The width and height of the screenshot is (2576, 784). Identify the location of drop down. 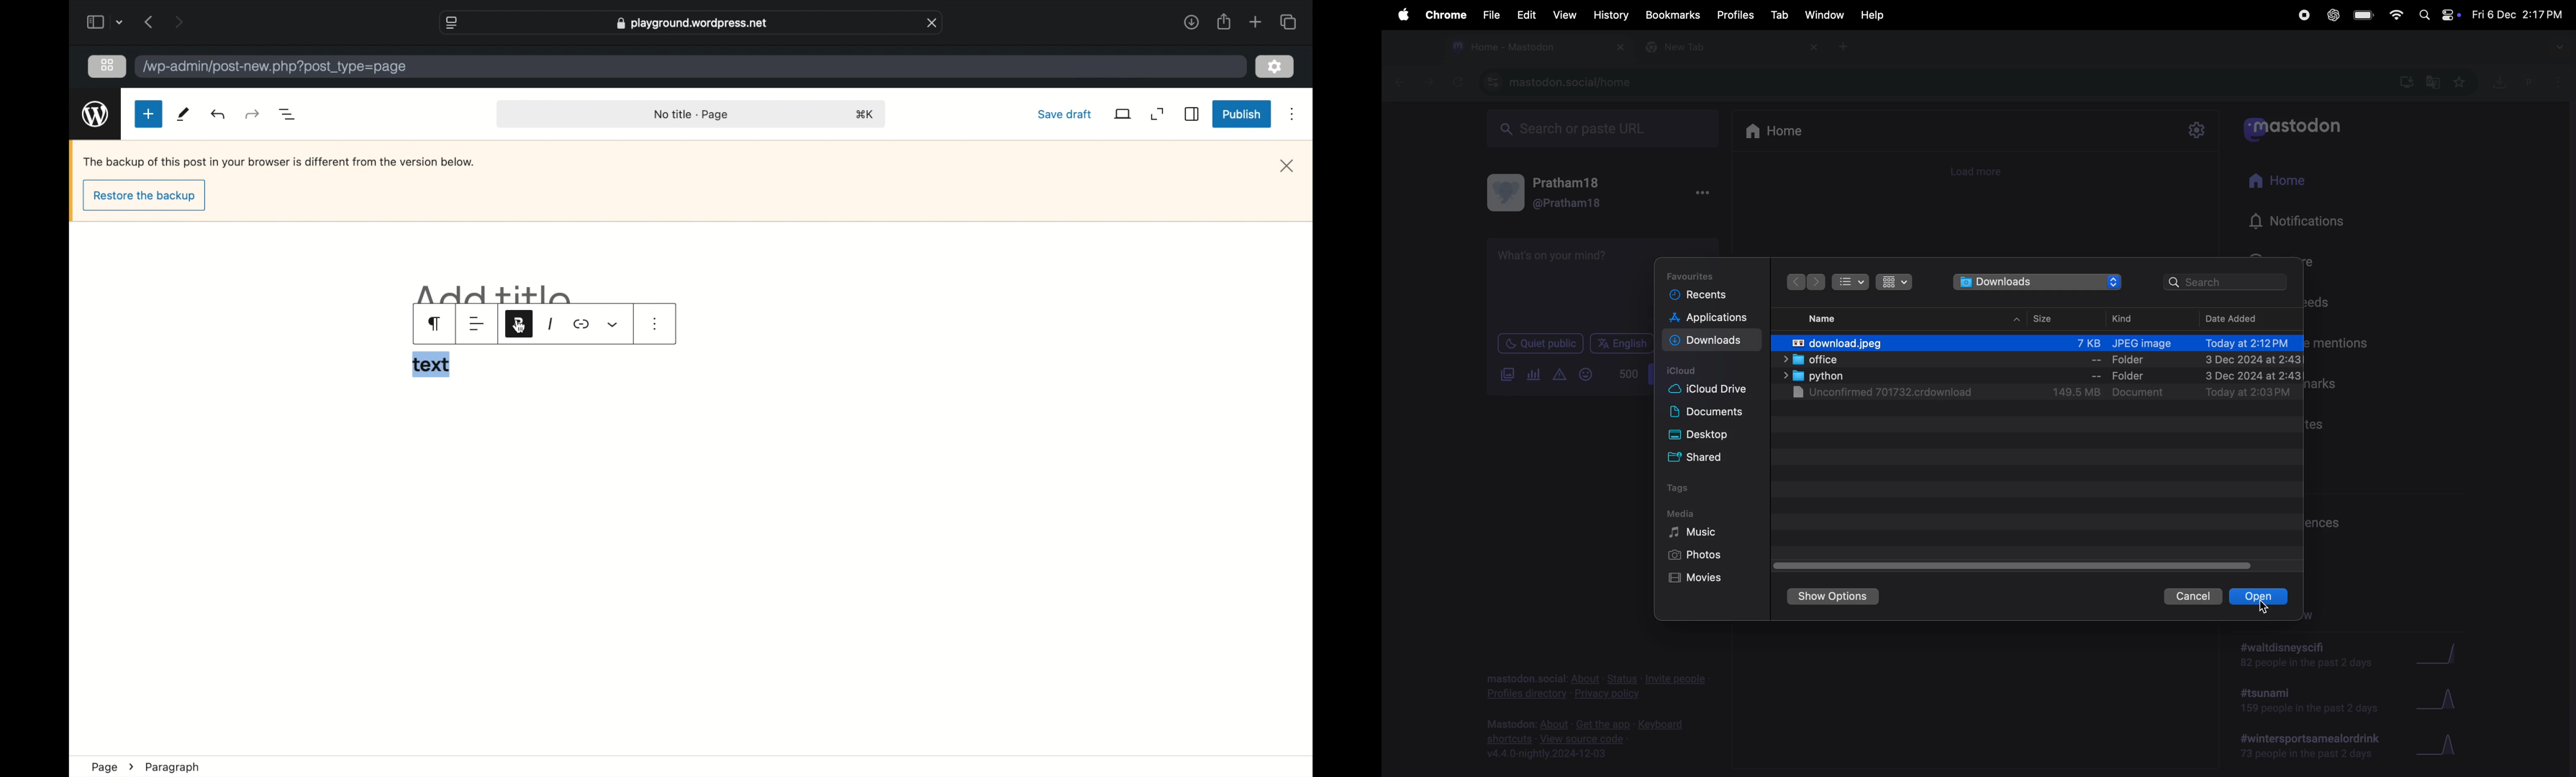
(2562, 48).